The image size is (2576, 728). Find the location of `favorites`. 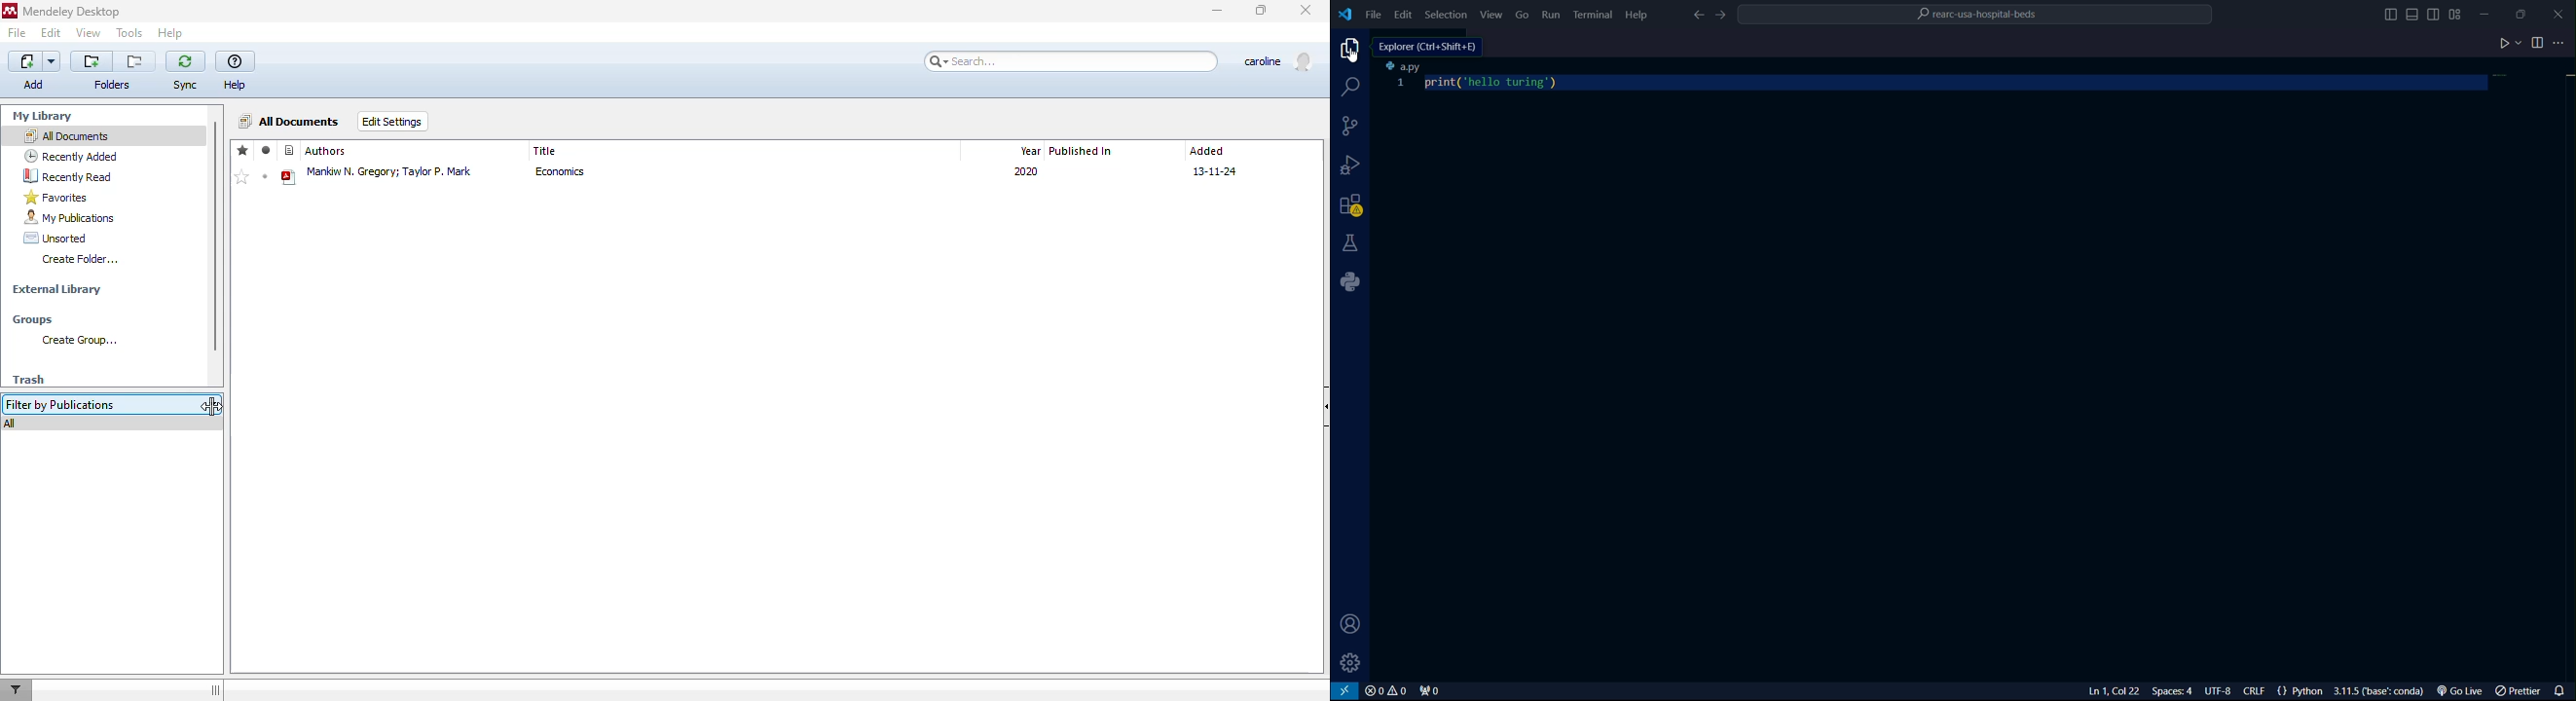

favorites is located at coordinates (243, 150).